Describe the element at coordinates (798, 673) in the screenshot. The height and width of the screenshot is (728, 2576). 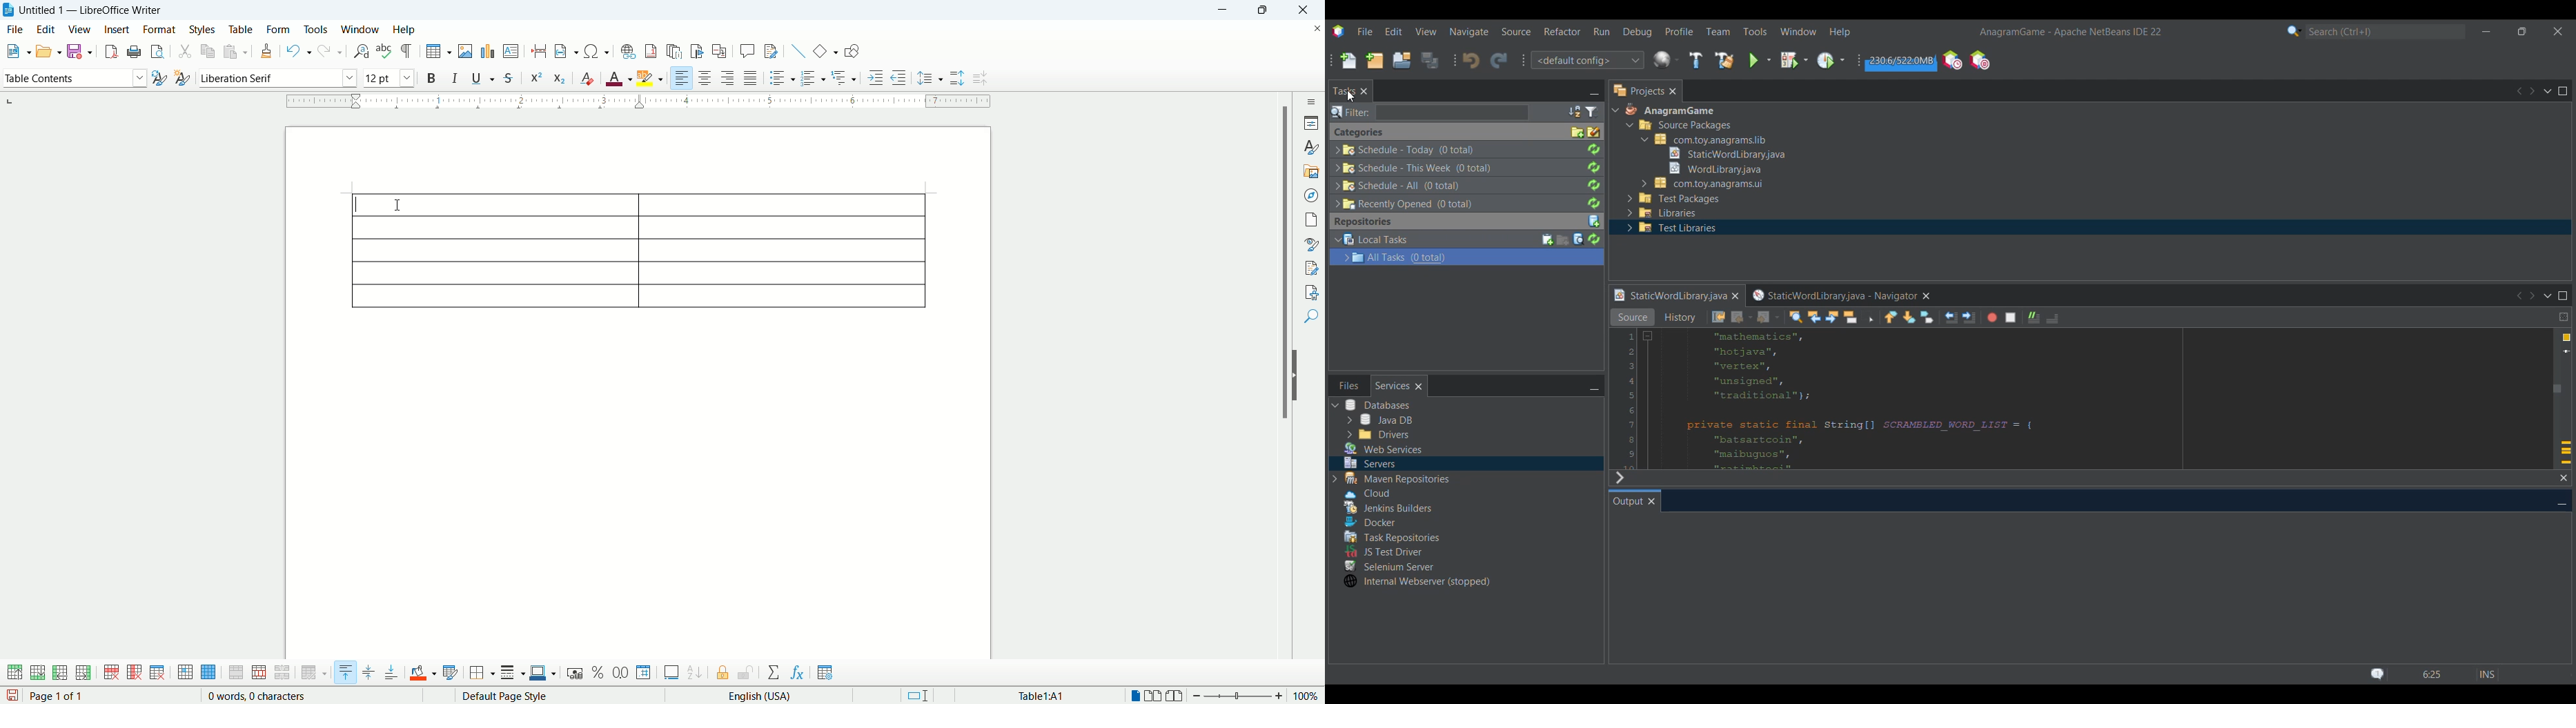
I see `insert formula` at that location.